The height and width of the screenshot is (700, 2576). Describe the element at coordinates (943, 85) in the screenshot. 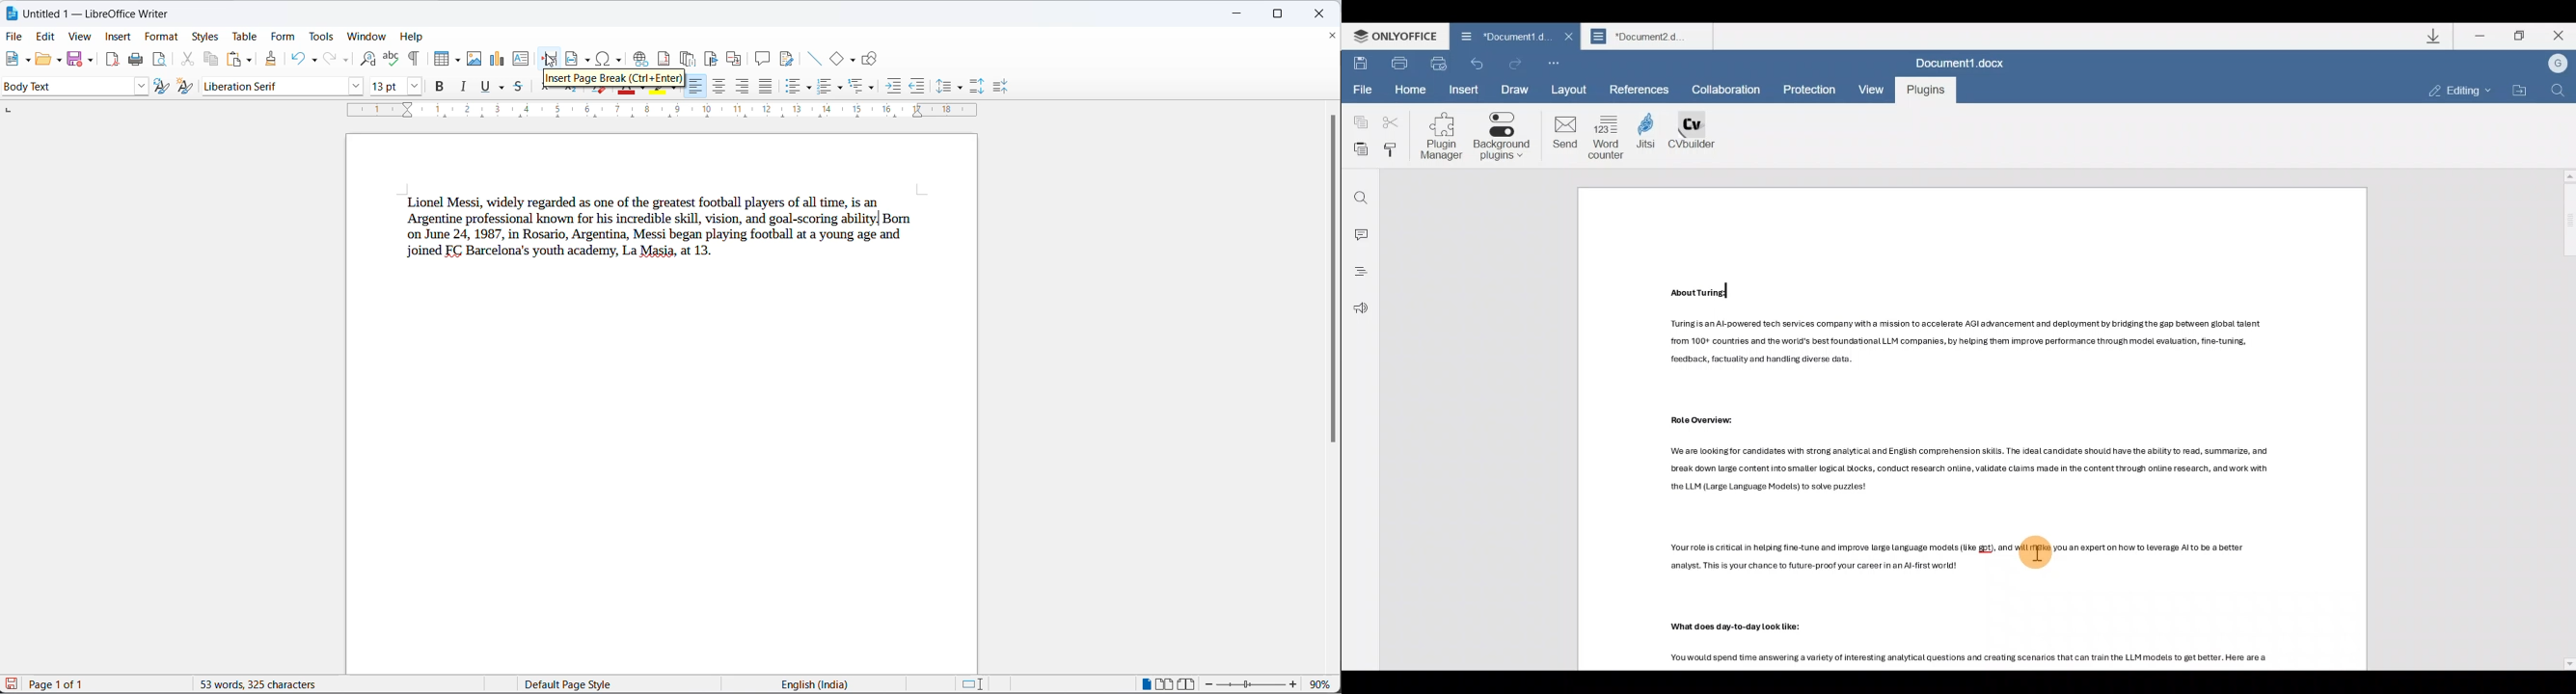

I see `line spacing options` at that location.